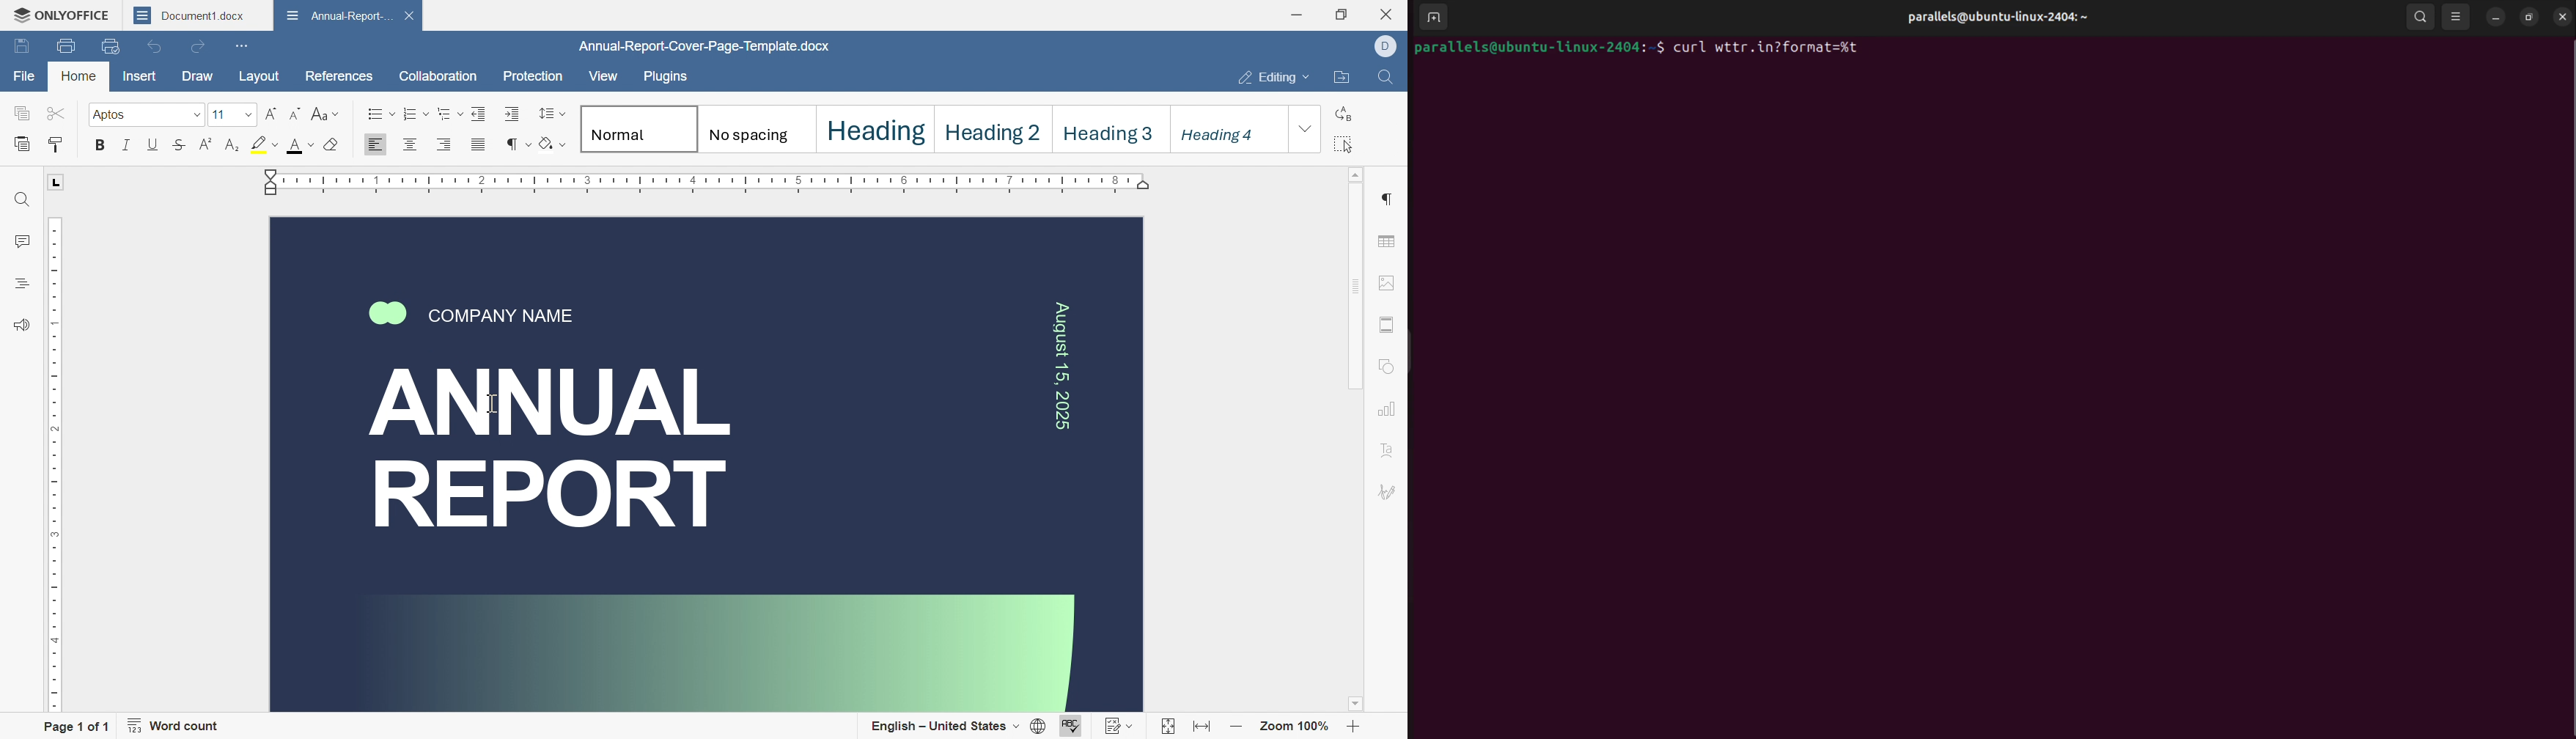 The image size is (2576, 756). Describe the element at coordinates (416, 112) in the screenshot. I see `numbering` at that location.